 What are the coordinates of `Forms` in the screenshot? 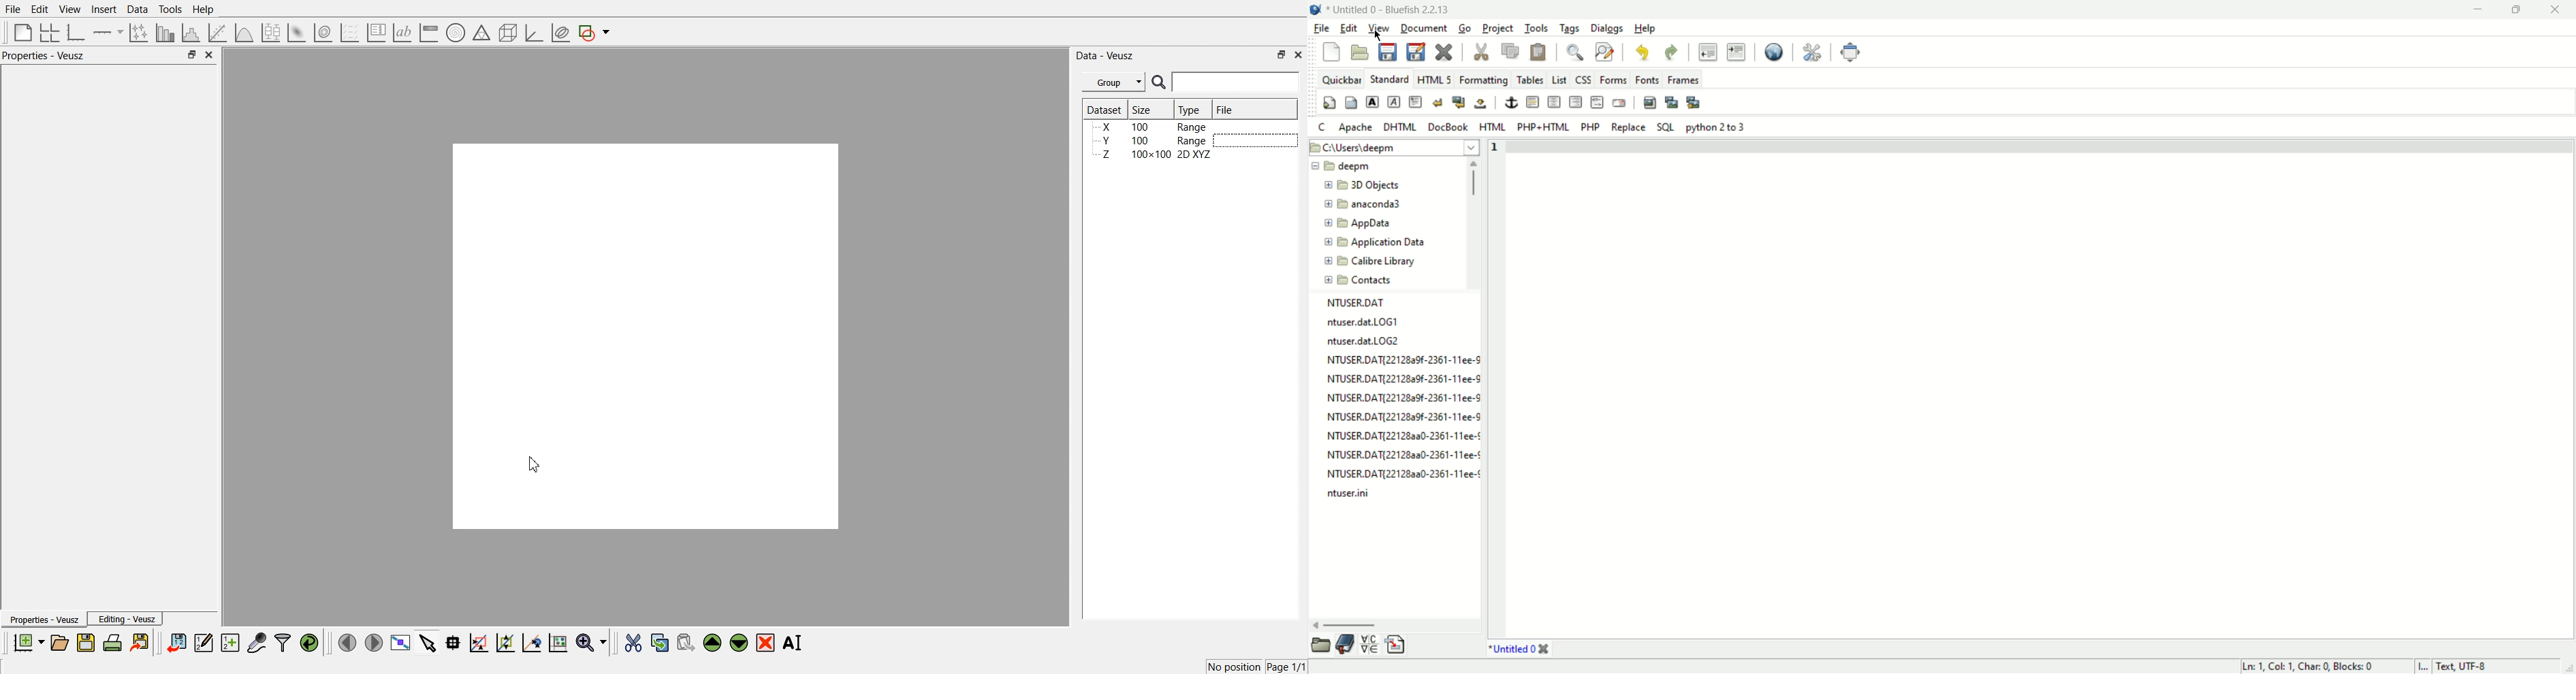 It's located at (1611, 80).